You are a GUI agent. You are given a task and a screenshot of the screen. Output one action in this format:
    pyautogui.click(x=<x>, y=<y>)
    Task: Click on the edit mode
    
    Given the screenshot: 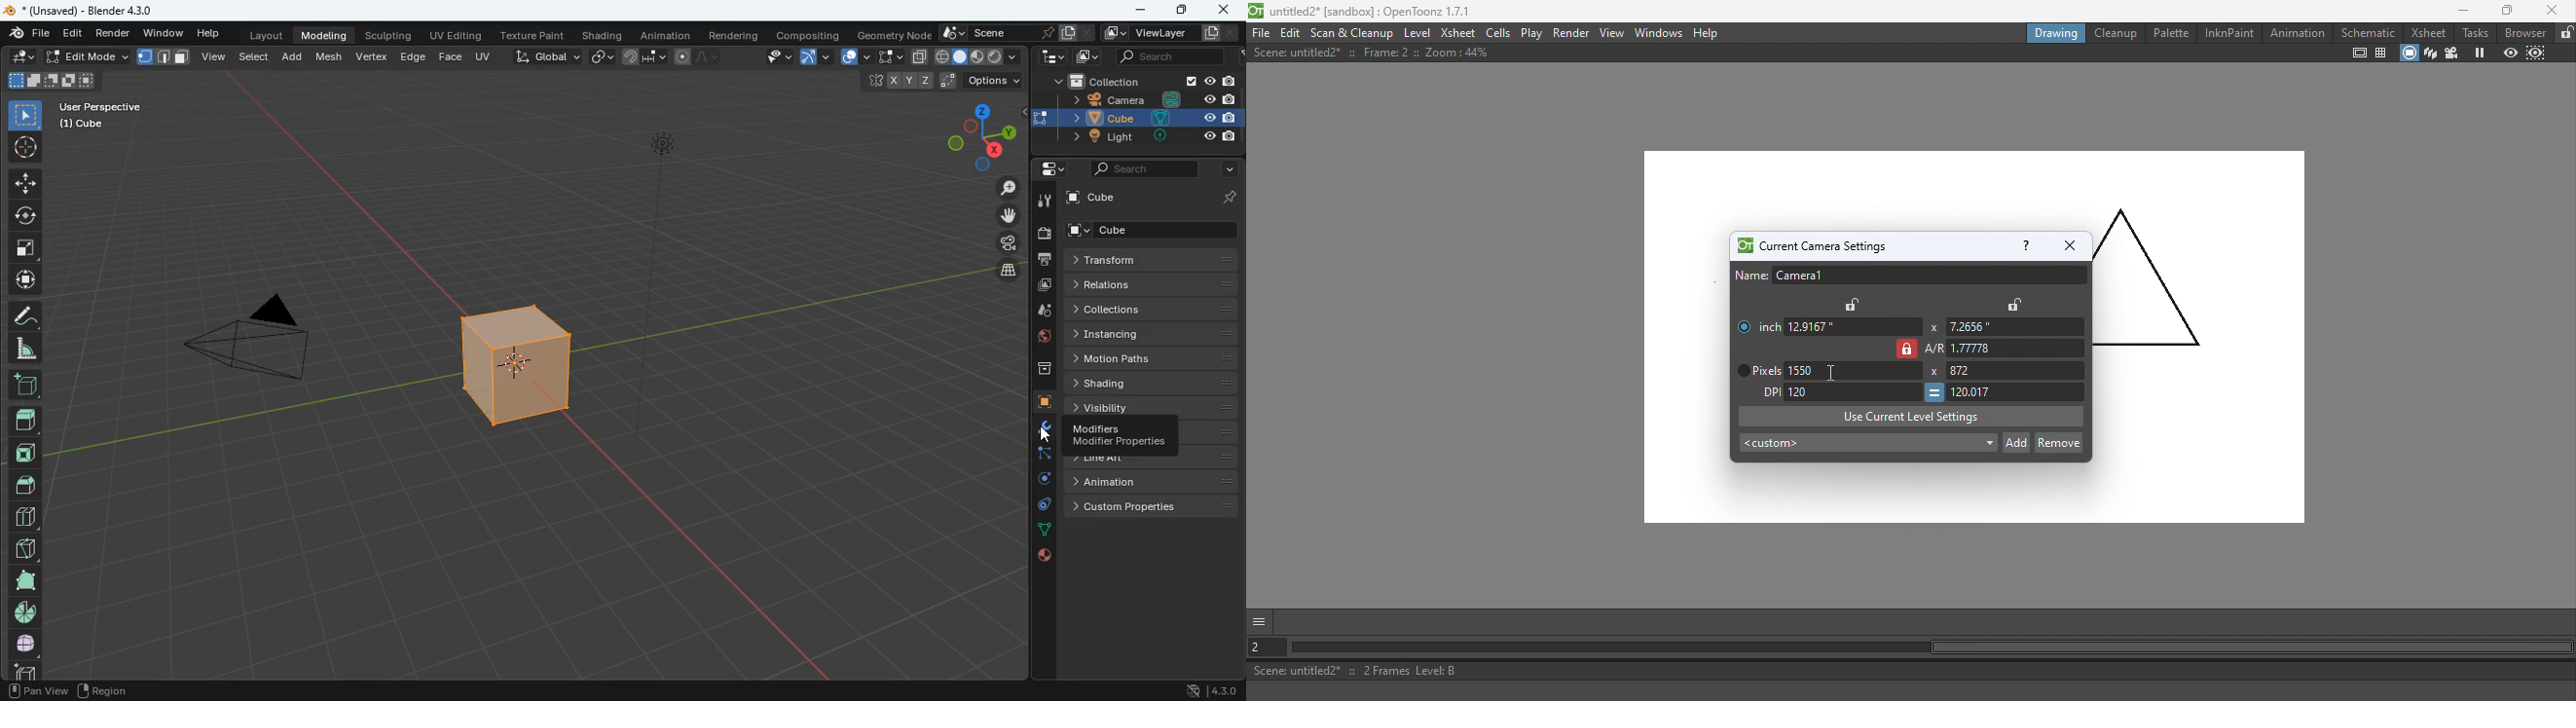 What is the action you would take?
    pyautogui.click(x=85, y=58)
    